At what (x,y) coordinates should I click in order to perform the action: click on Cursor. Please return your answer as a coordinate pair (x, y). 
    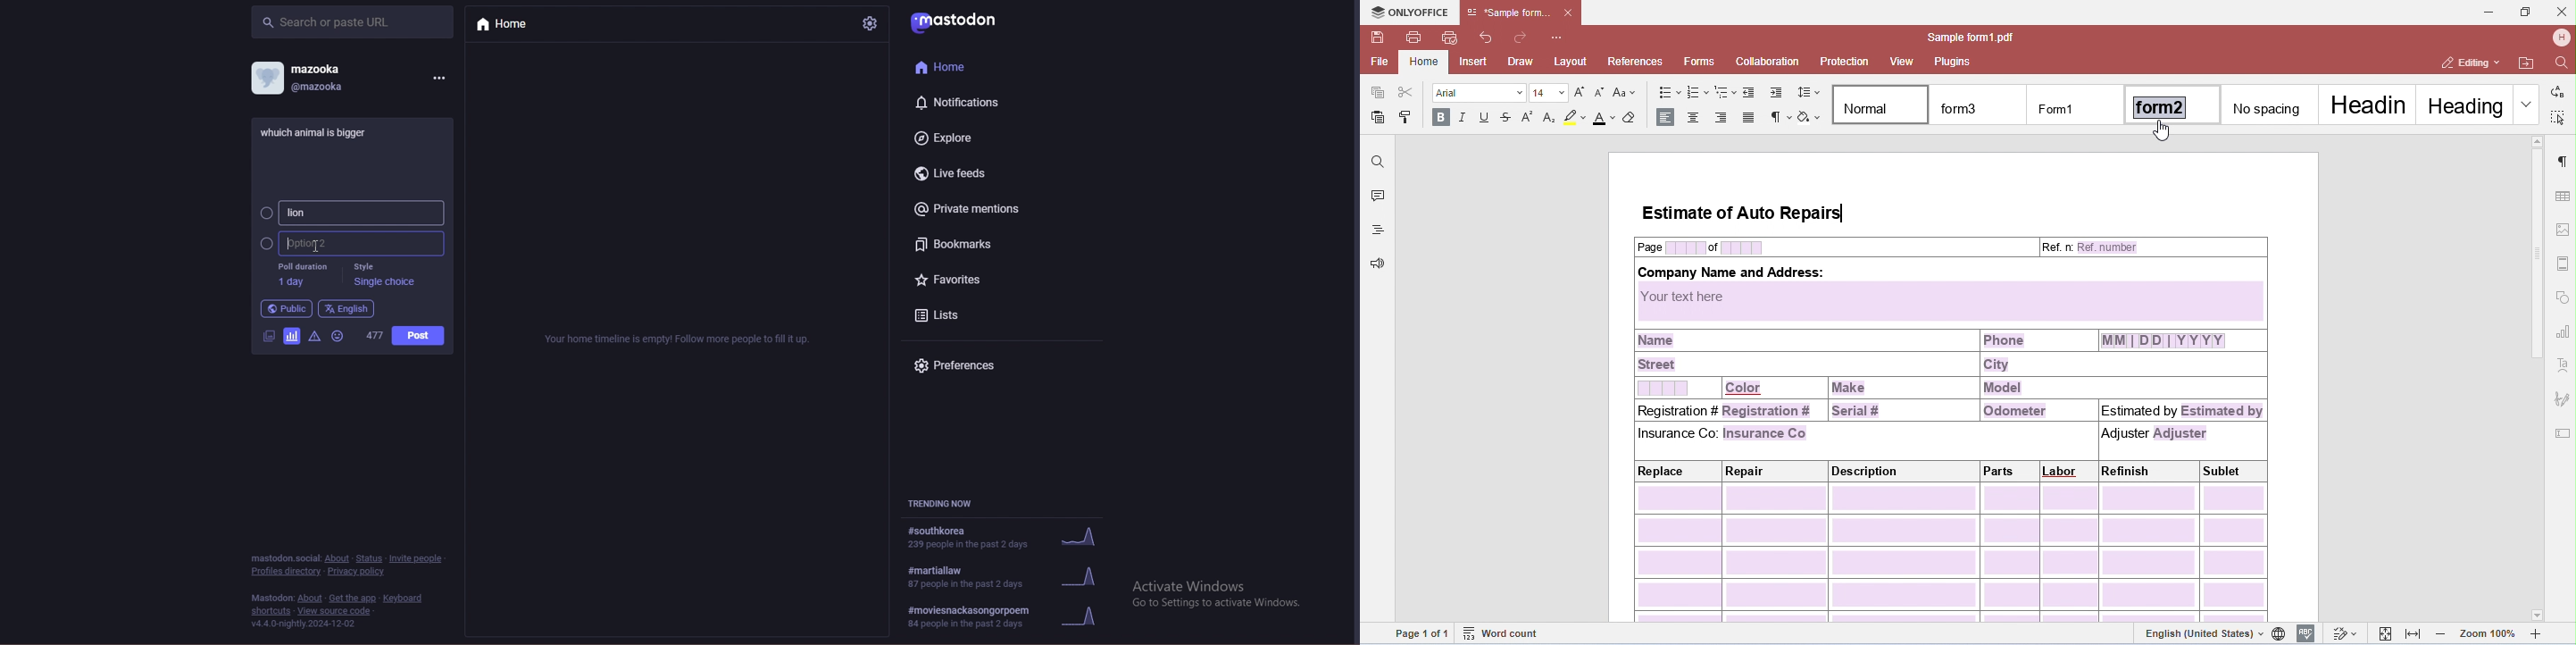
    Looking at the image, I should click on (310, 244).